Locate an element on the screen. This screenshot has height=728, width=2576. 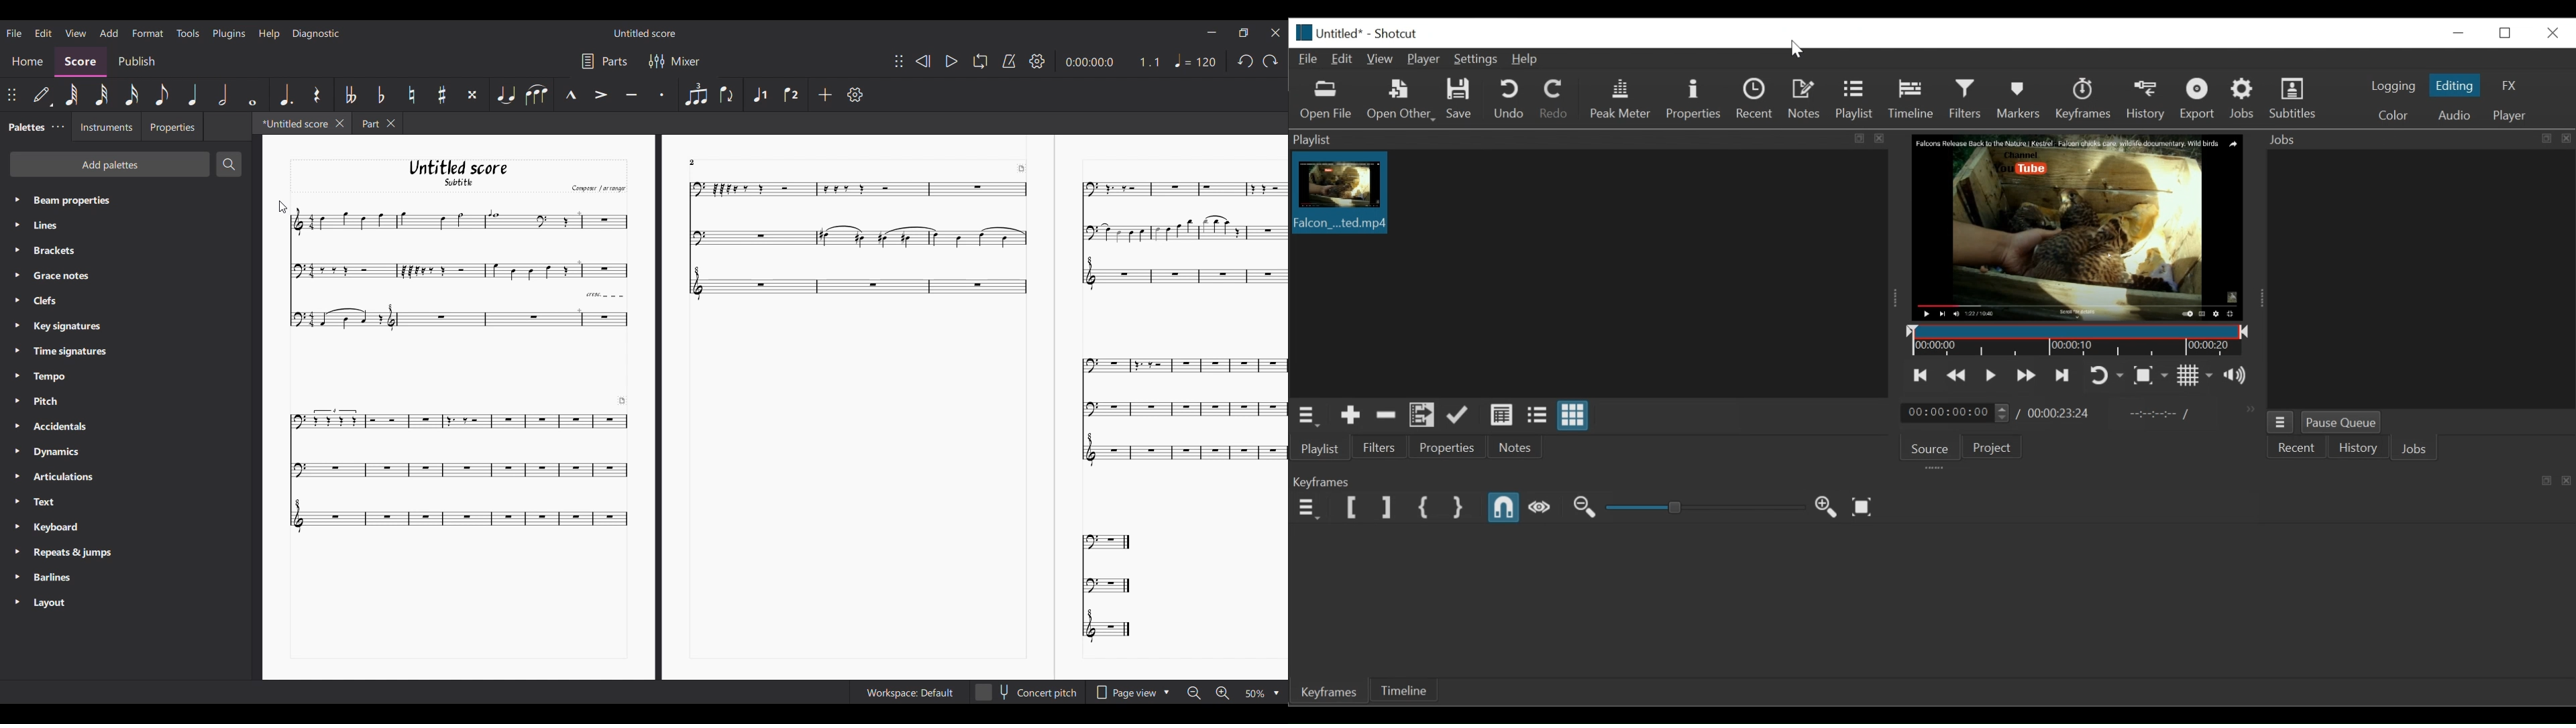
Line is located at coordinates (58, 225).